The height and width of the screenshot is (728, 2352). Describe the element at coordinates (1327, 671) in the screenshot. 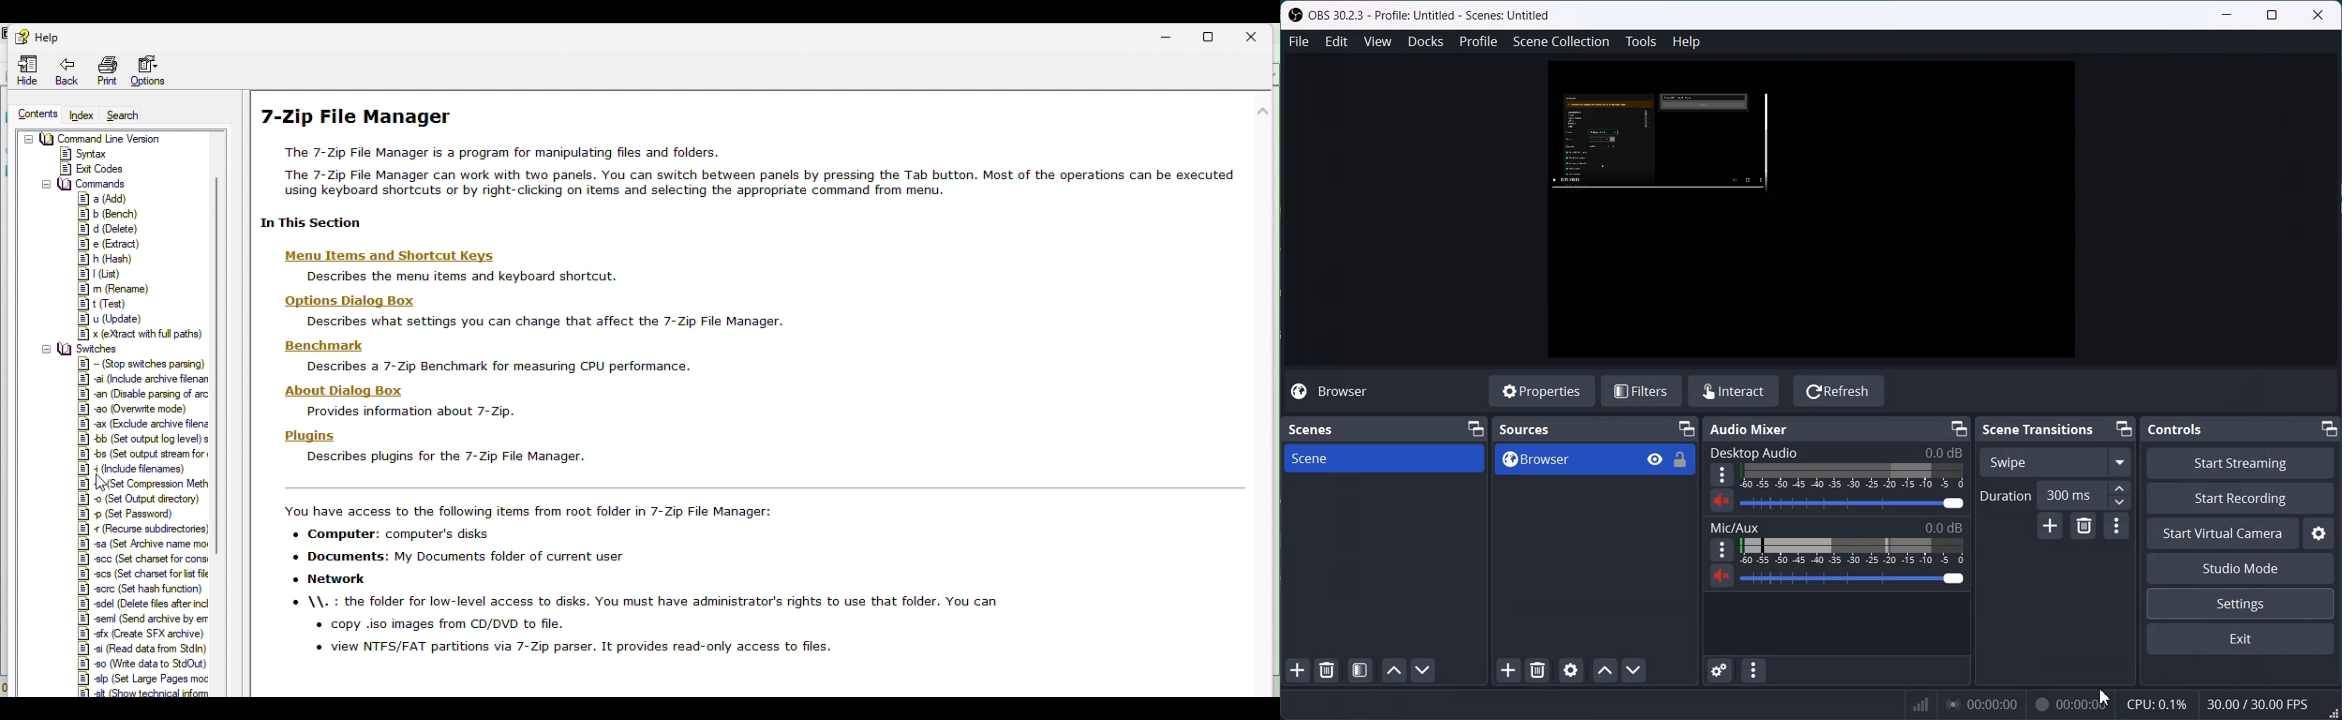

I see `Remove Selected Scene` at that location.